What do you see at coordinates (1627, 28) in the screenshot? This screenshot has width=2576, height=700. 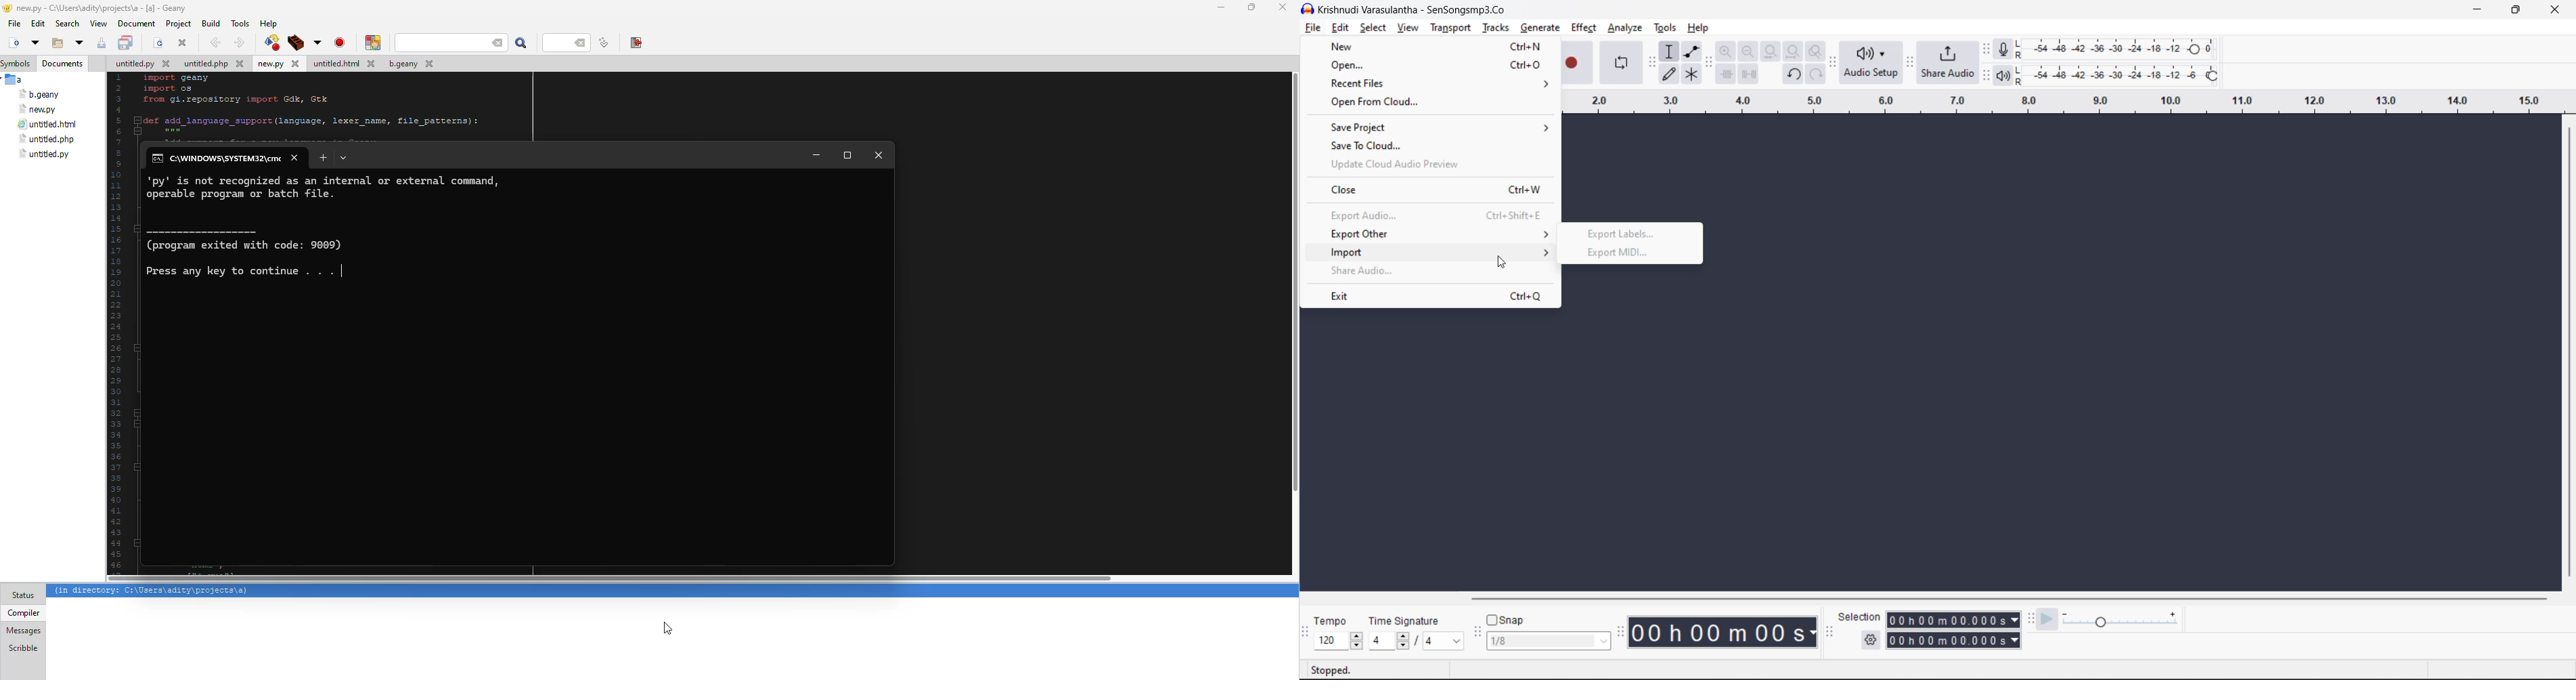 I see `analyze` at bounding box center [1627, 28].